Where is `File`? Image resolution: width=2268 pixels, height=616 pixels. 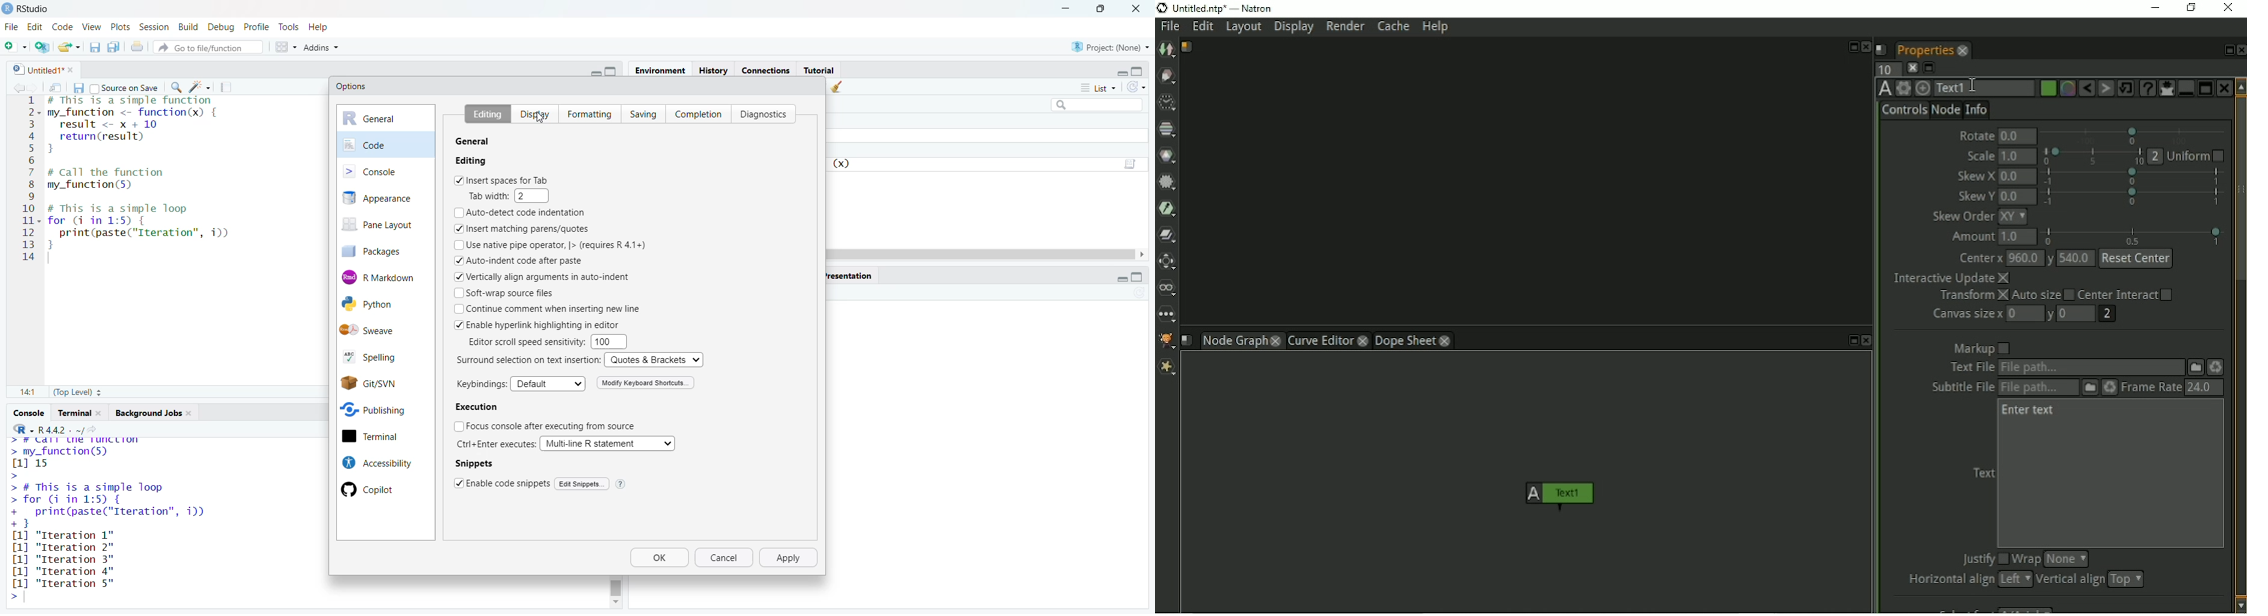 File is located at coordinates (11, 26).